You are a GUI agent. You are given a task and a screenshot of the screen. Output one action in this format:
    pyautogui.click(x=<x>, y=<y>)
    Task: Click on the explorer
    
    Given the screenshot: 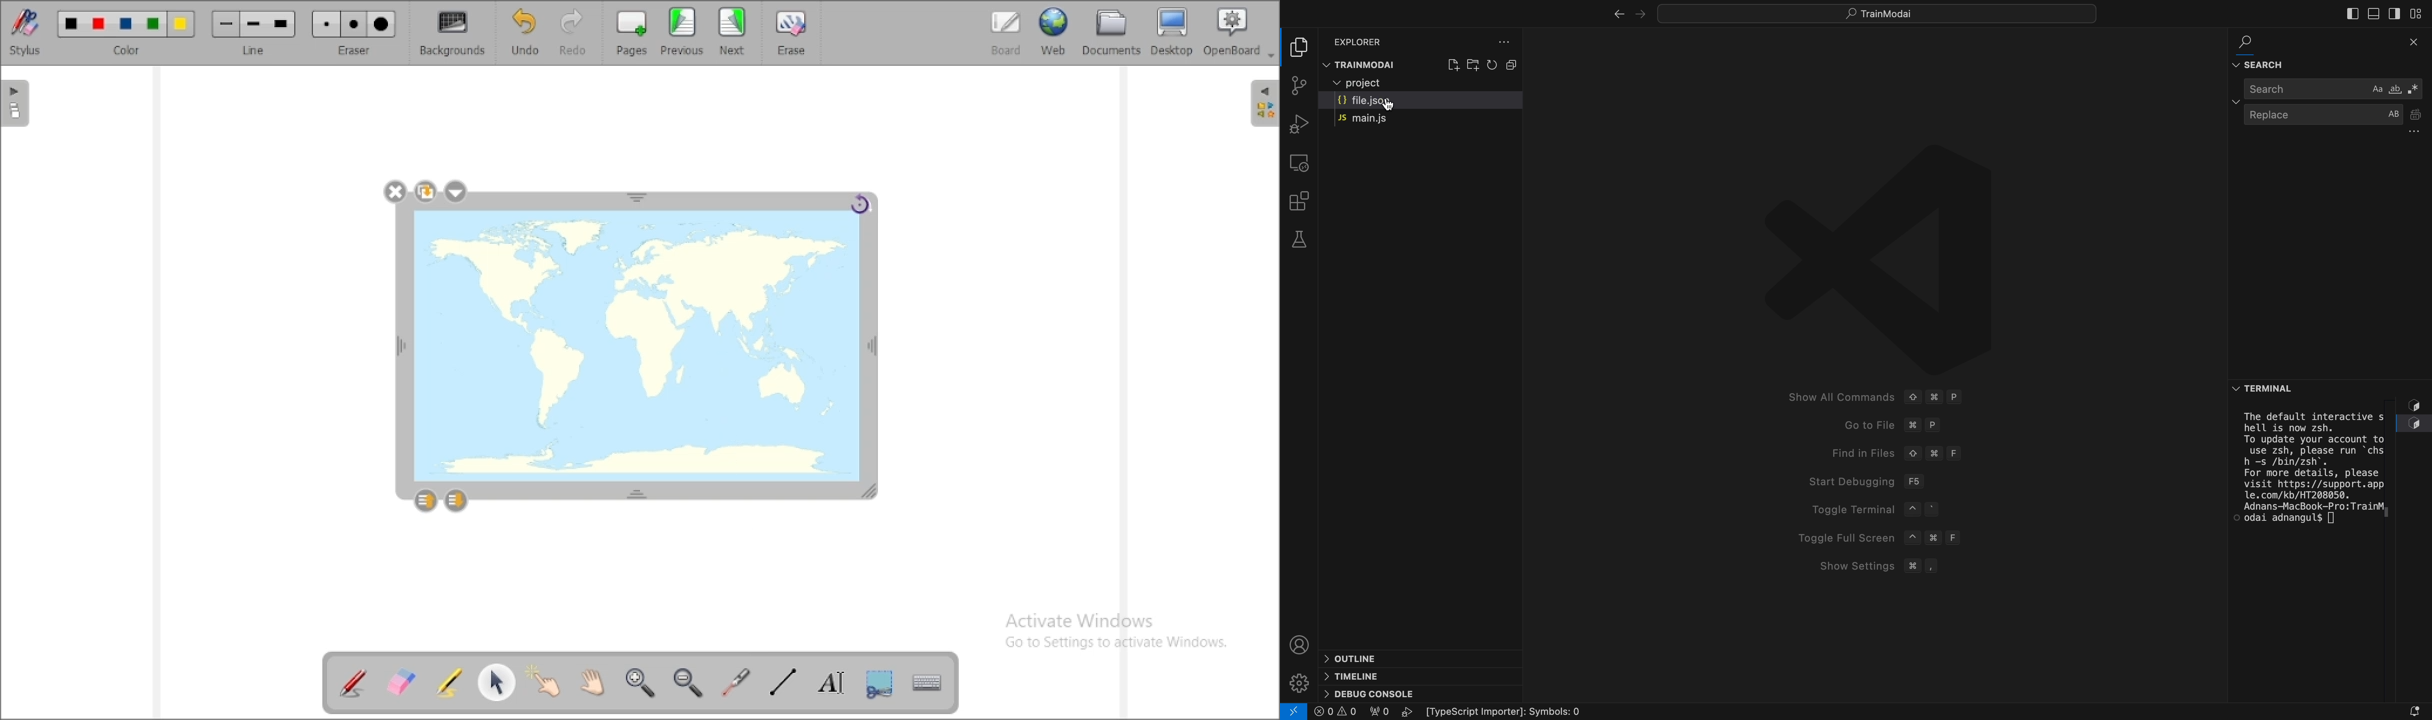 What is the action you would take?
    pyautogui.click(x=1365, y=42)
    